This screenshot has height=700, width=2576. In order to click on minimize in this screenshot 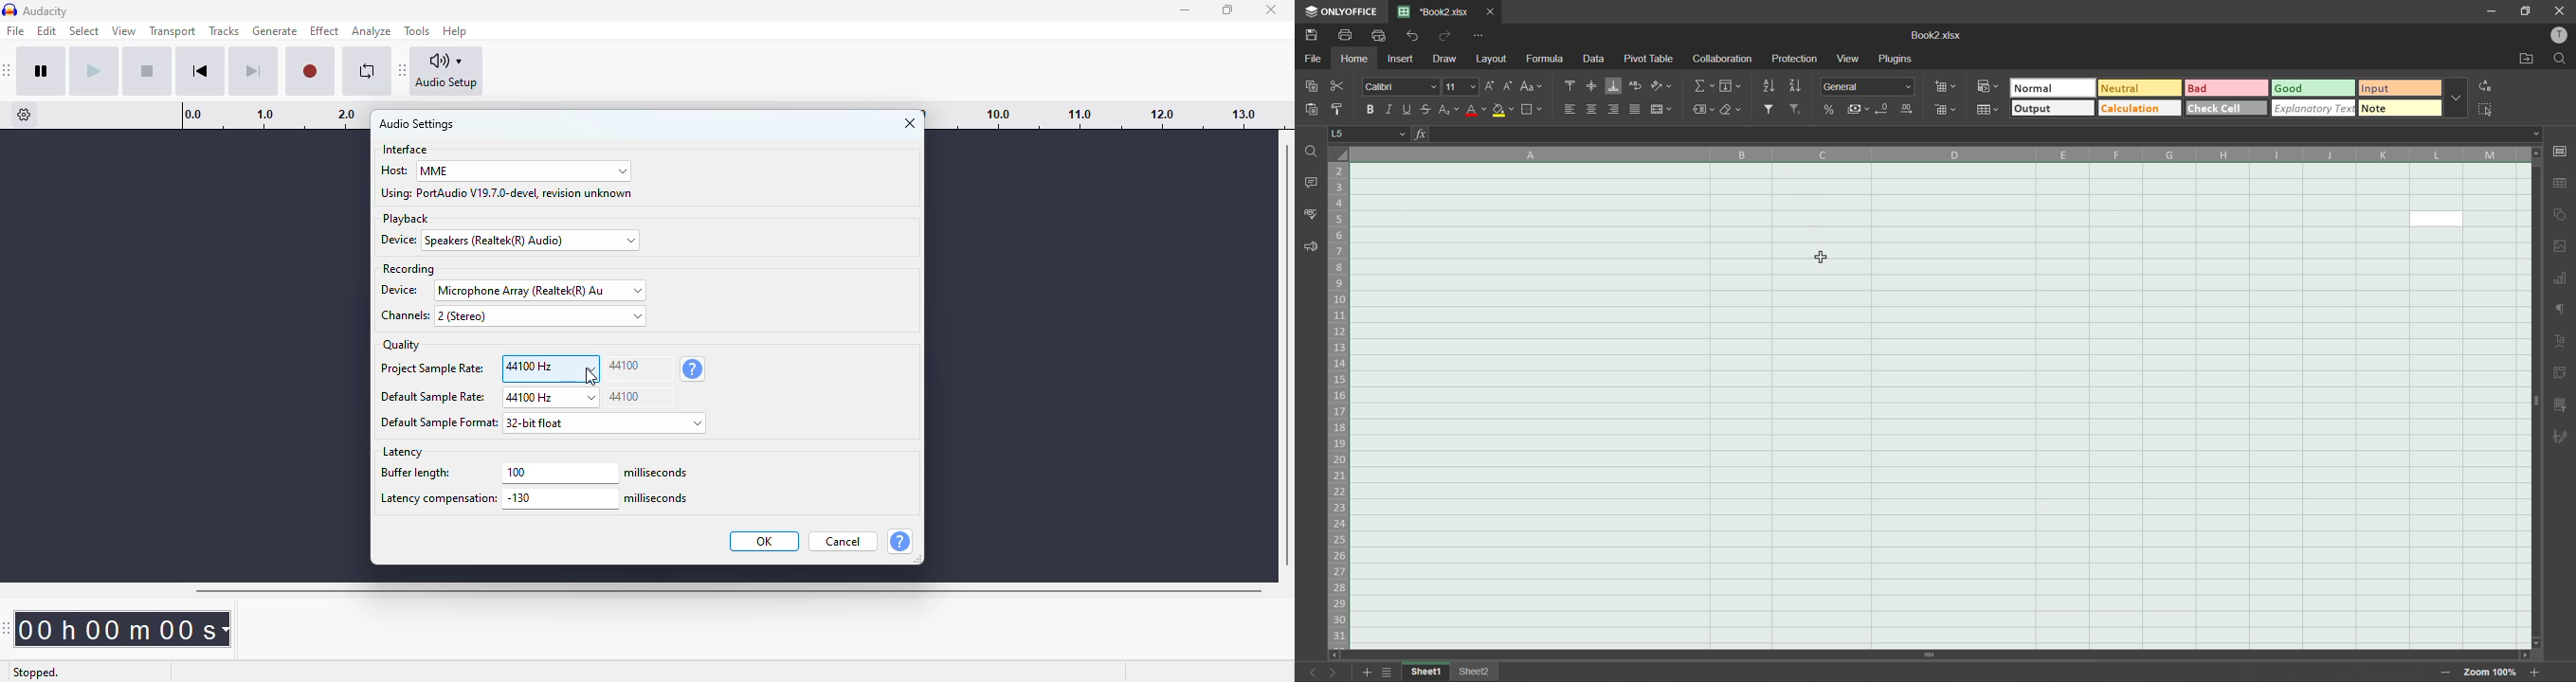, I will do `click(1186, 10)`.